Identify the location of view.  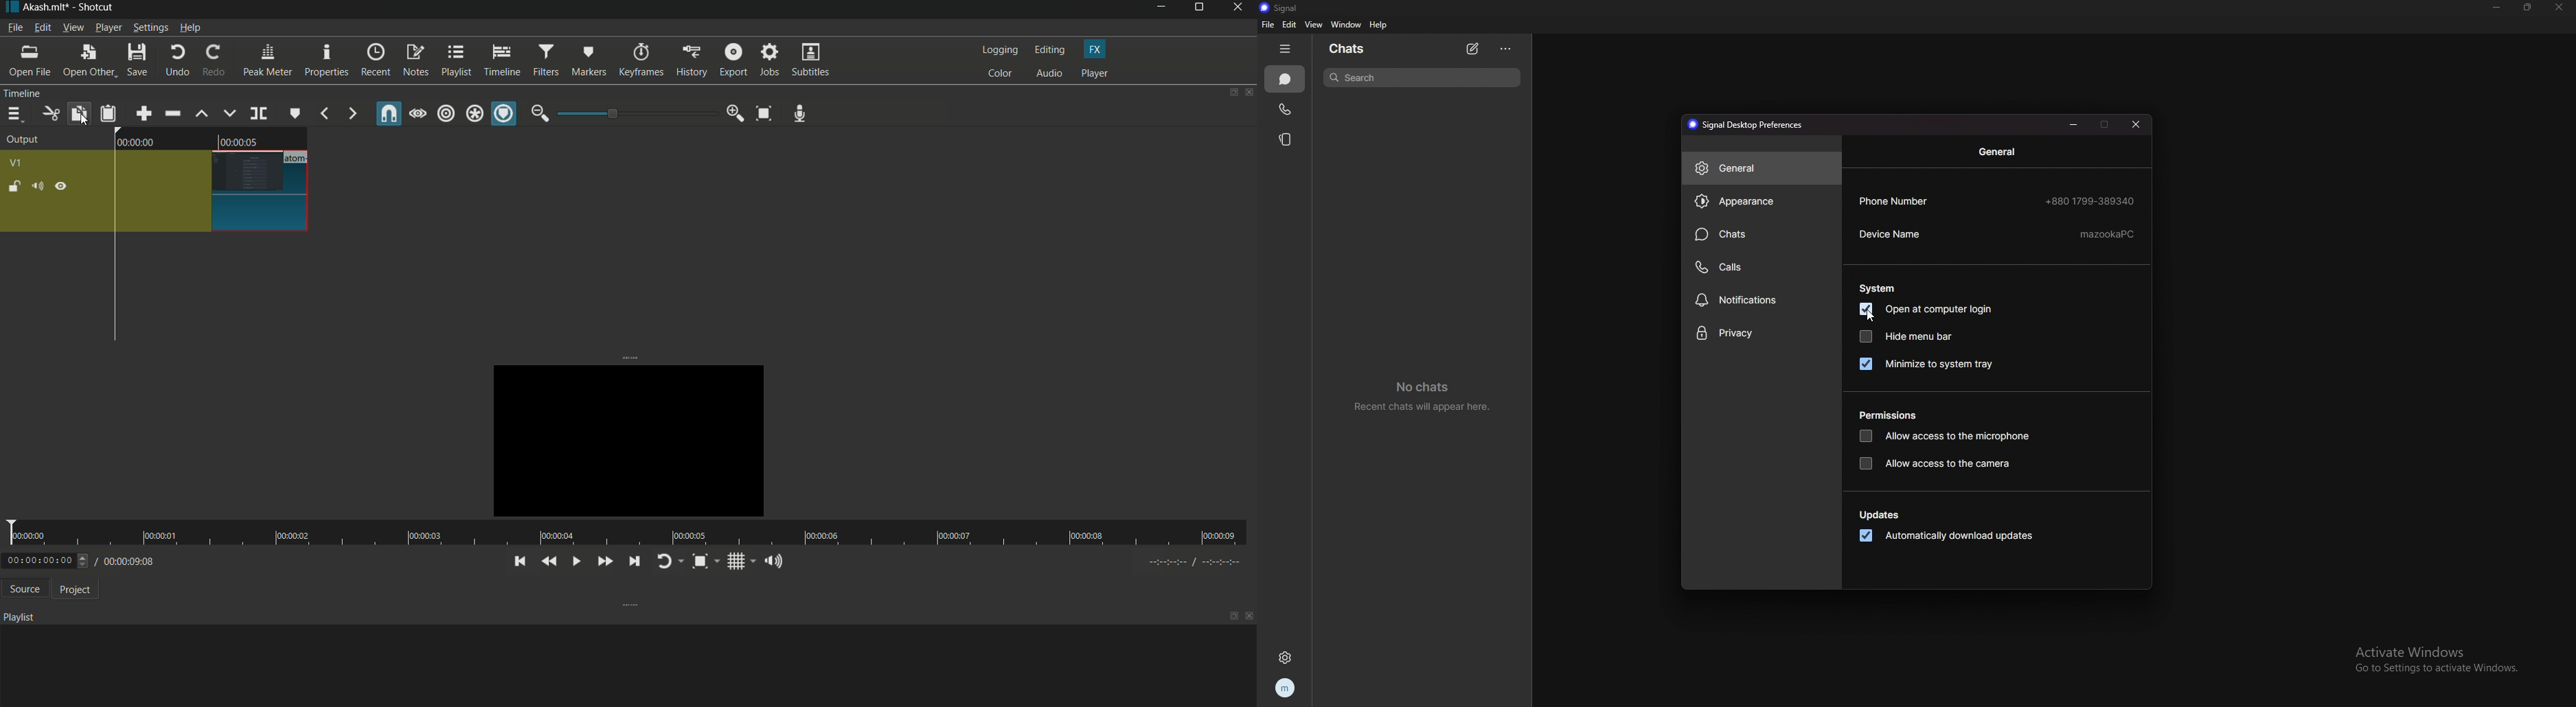
(1312, 25).